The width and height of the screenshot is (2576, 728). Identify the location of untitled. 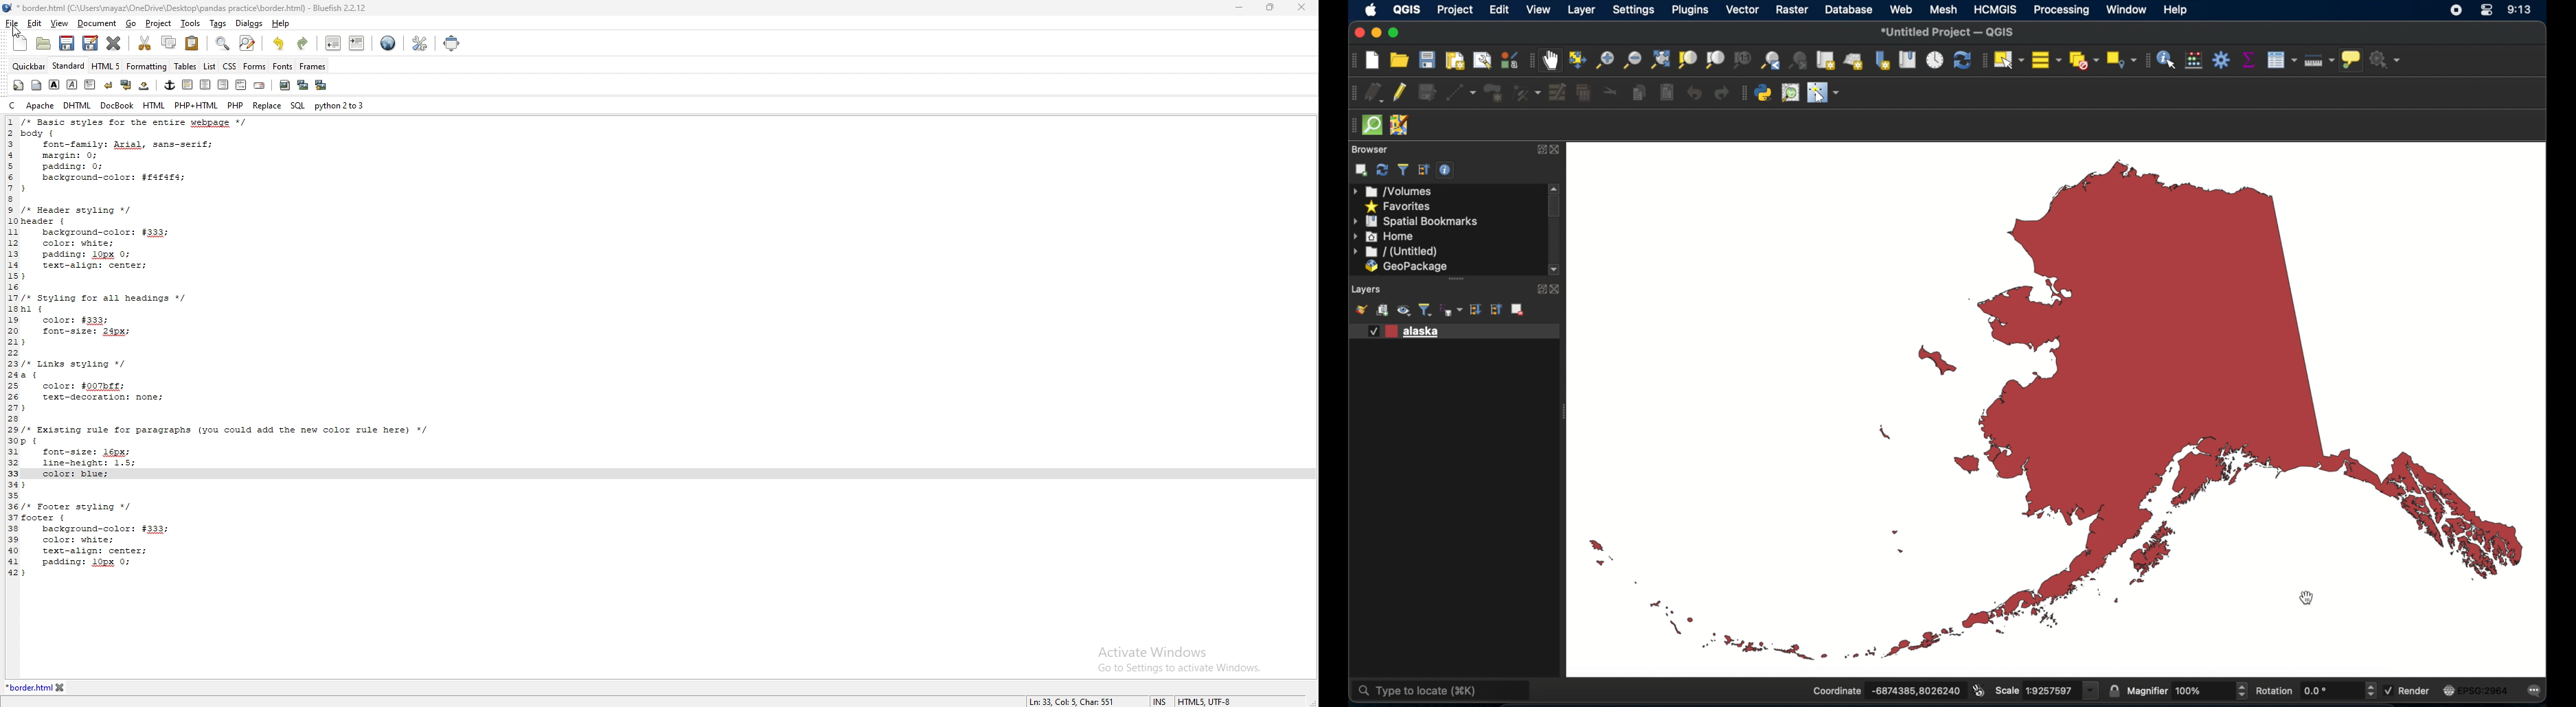
(1396, 252).